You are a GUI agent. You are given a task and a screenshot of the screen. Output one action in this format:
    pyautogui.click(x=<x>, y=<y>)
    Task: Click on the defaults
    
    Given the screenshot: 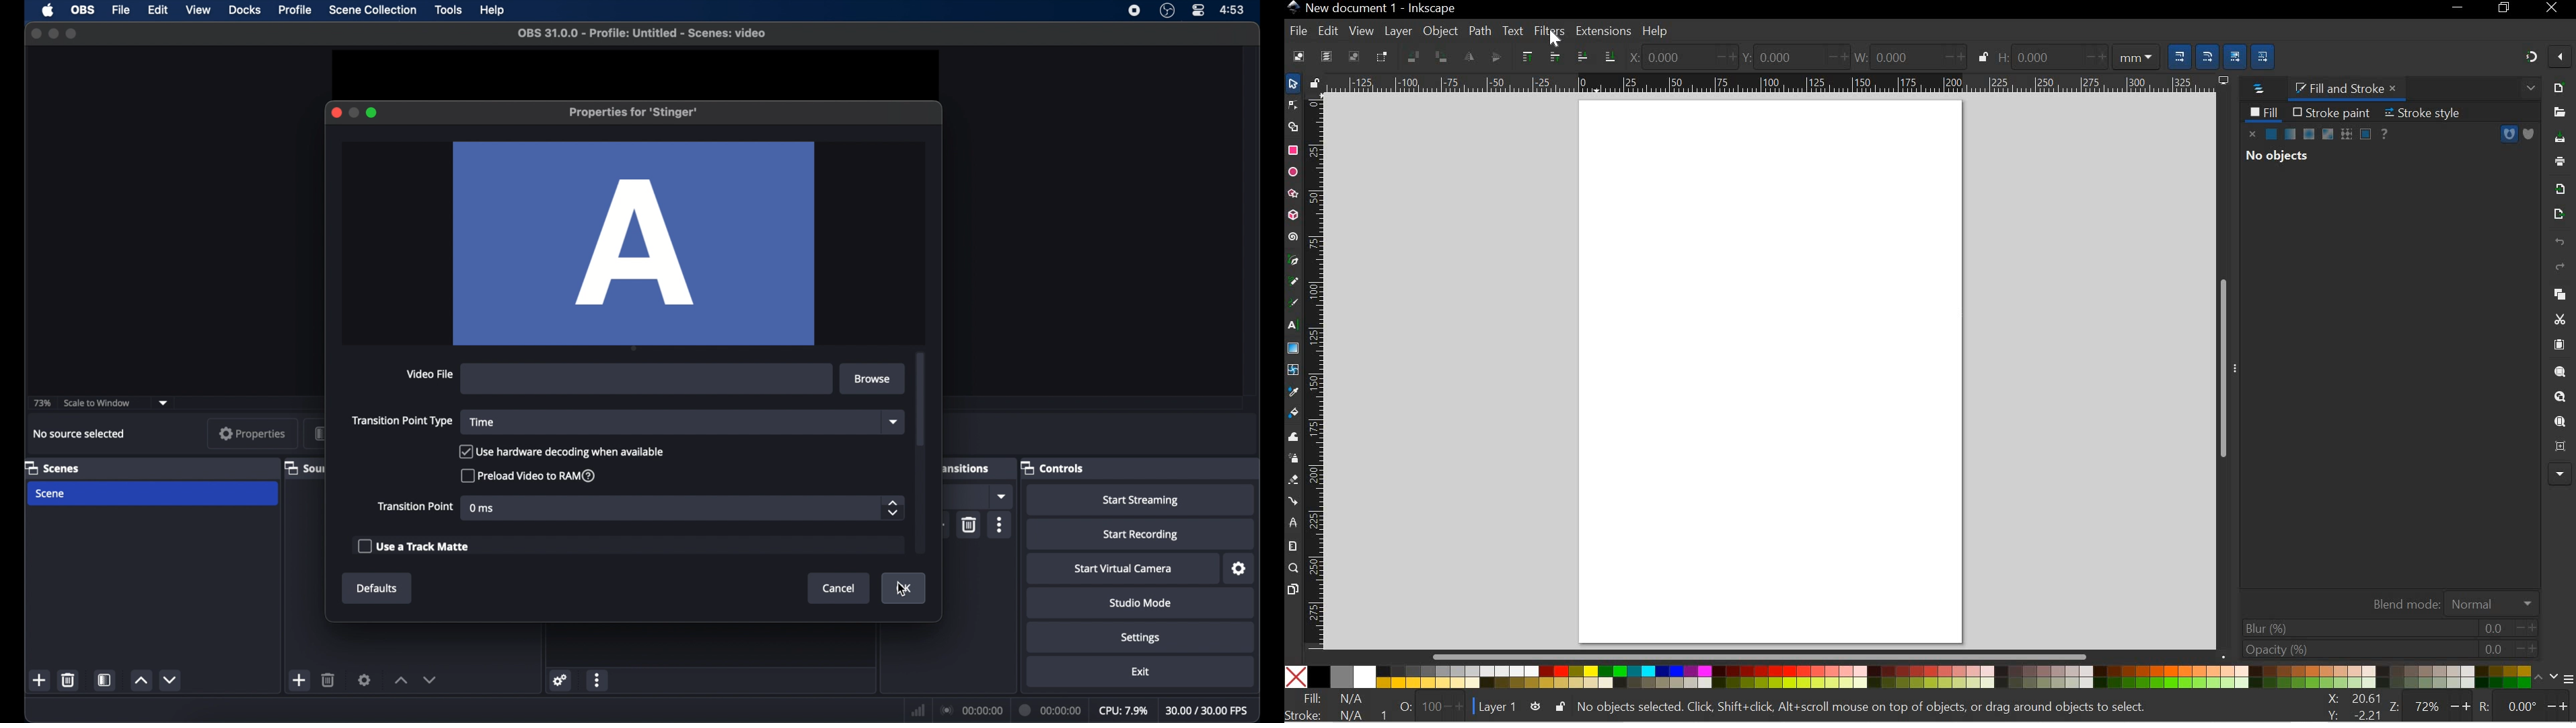 What is the action you would take?
    pyautogui.click(x=377, y=588)
    